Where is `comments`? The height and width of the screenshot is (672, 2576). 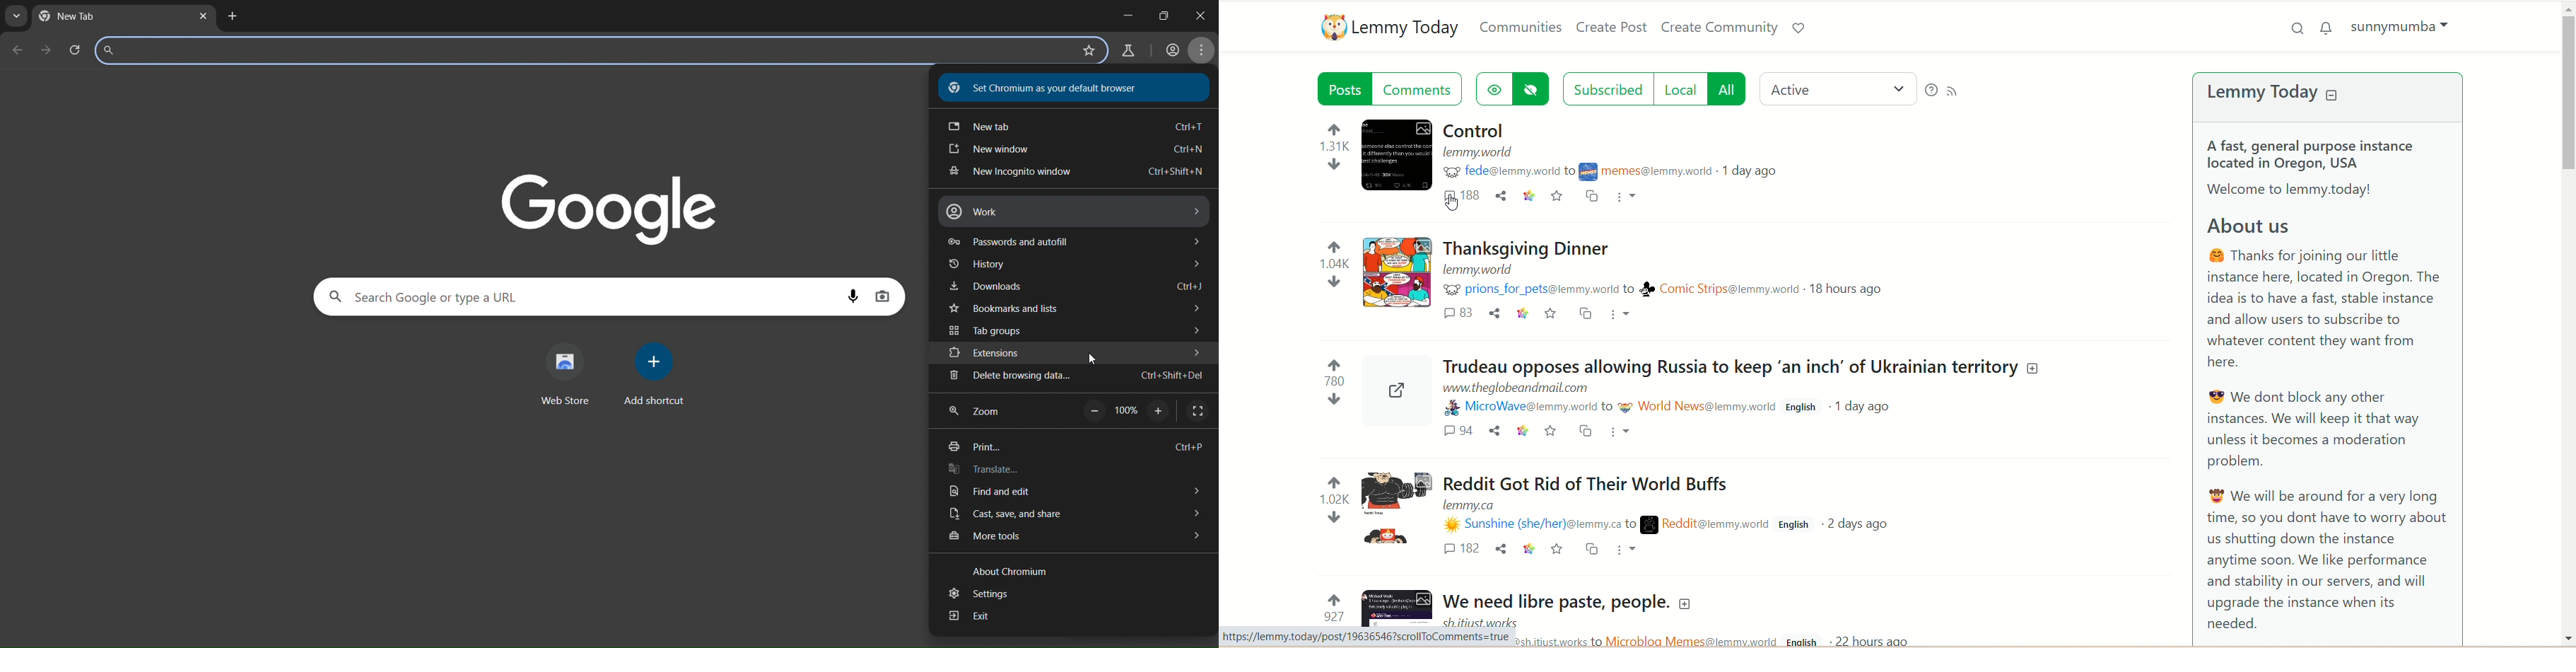 comments is located at coordinates (1463, 548).